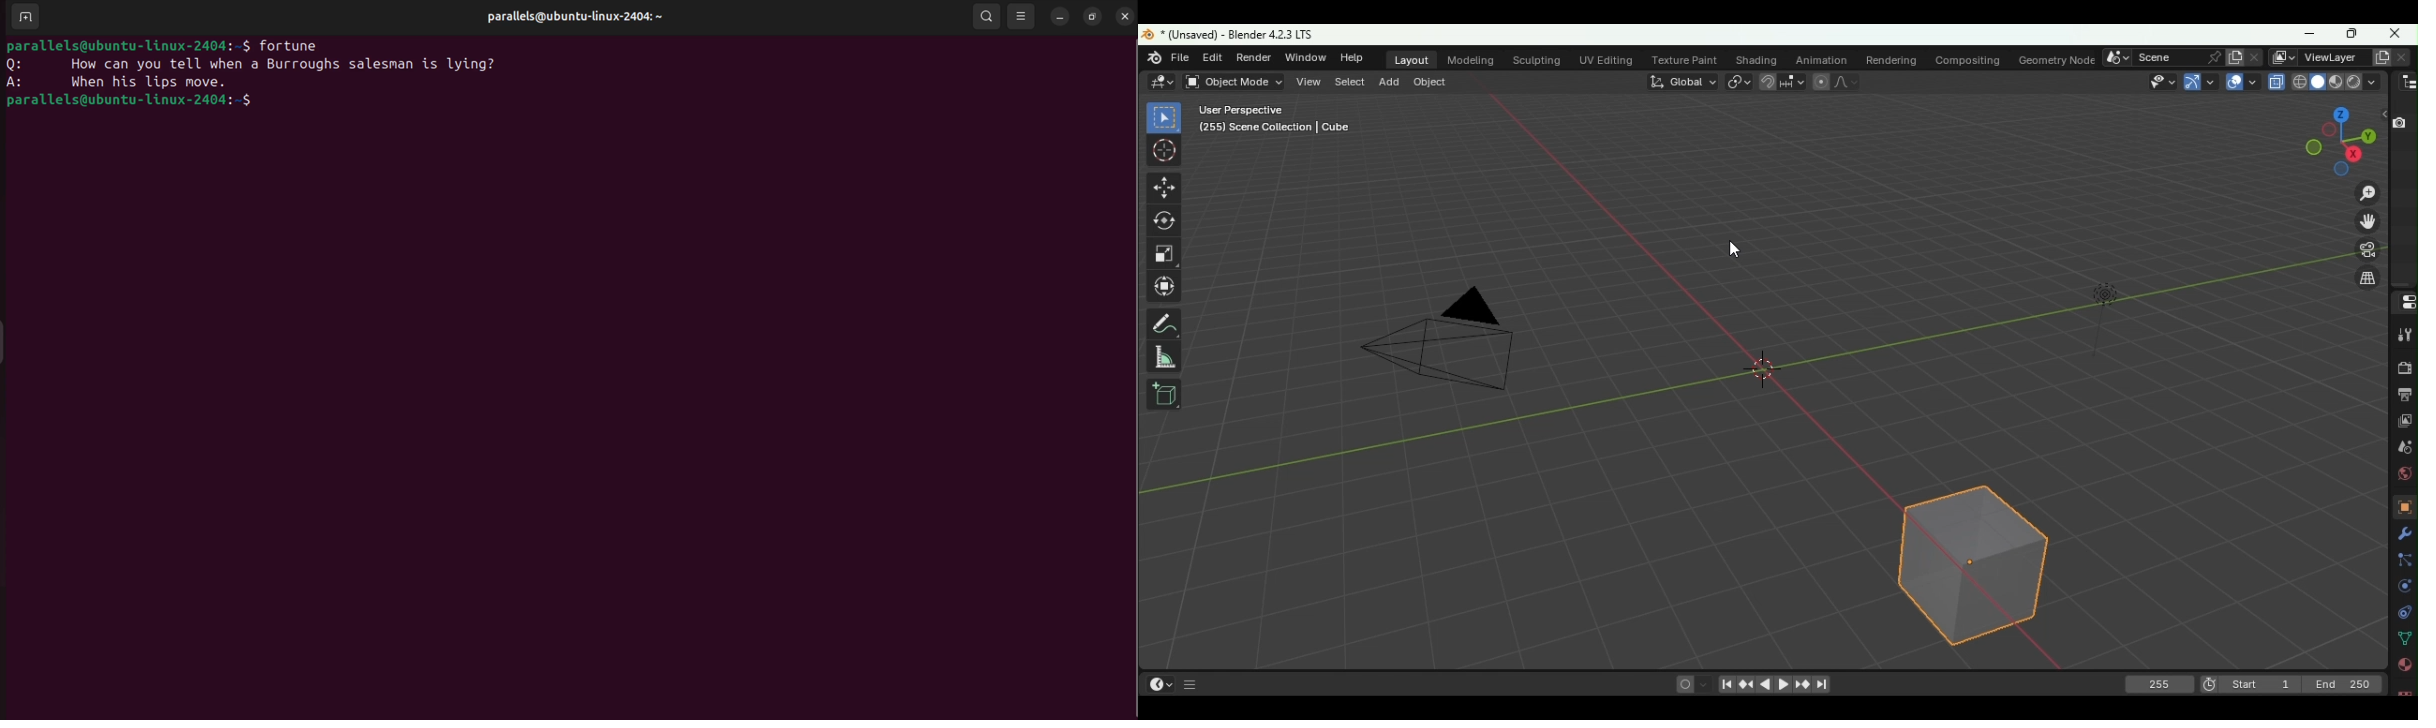 This screenshot has height=728, width=2436. Describe the element at coordinates (2406, 637) in the screenshot. I see `Data` at that location.